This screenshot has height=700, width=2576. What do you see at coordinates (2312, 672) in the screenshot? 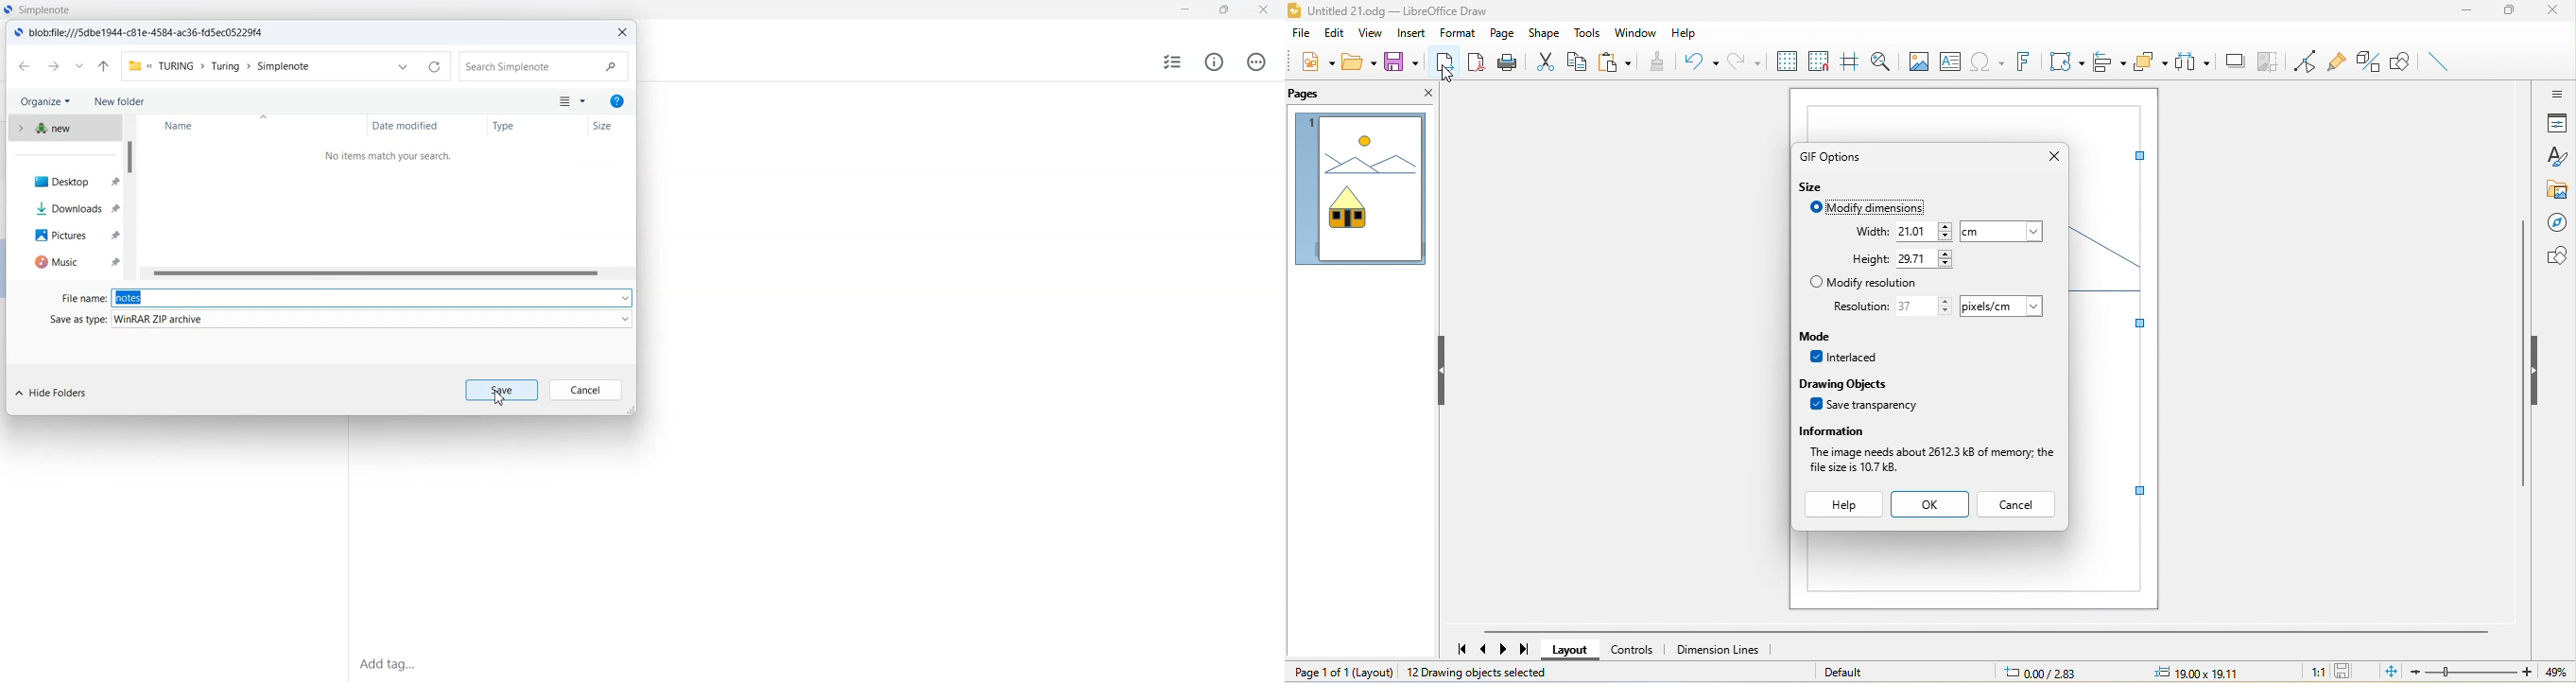
I see `1:1` at bounding box center [2312, 672].